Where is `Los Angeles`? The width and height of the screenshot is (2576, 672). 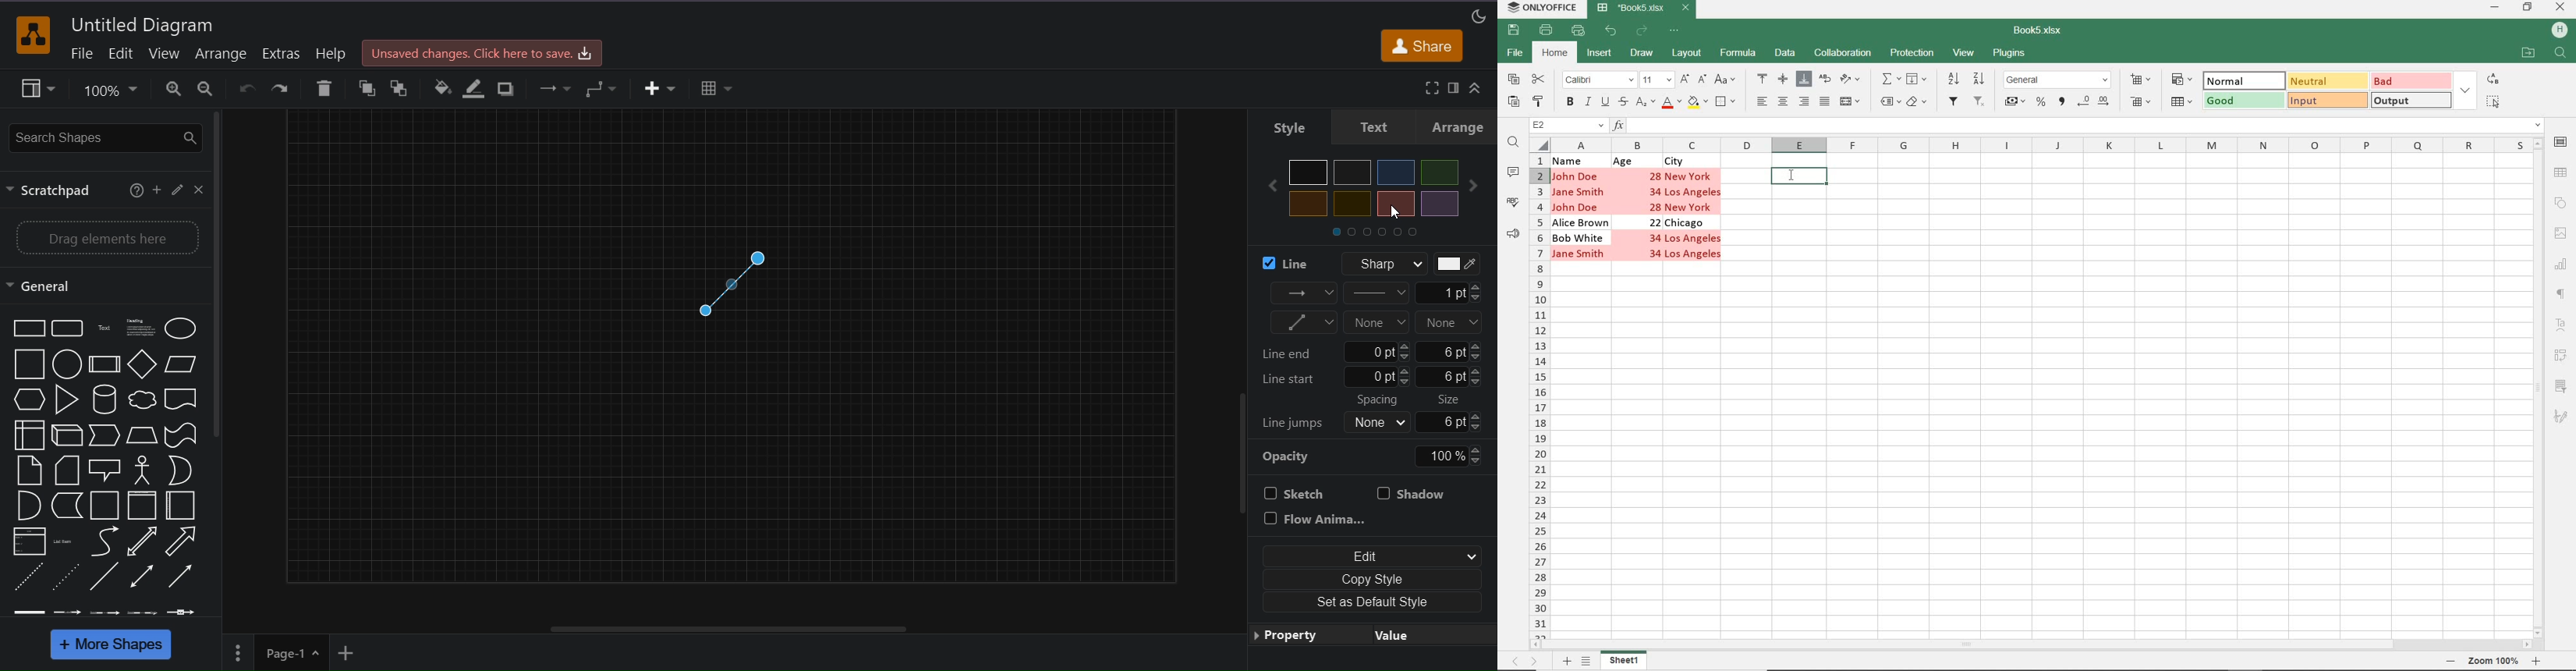 Los Angeles is located at coordinates (1694, 239).